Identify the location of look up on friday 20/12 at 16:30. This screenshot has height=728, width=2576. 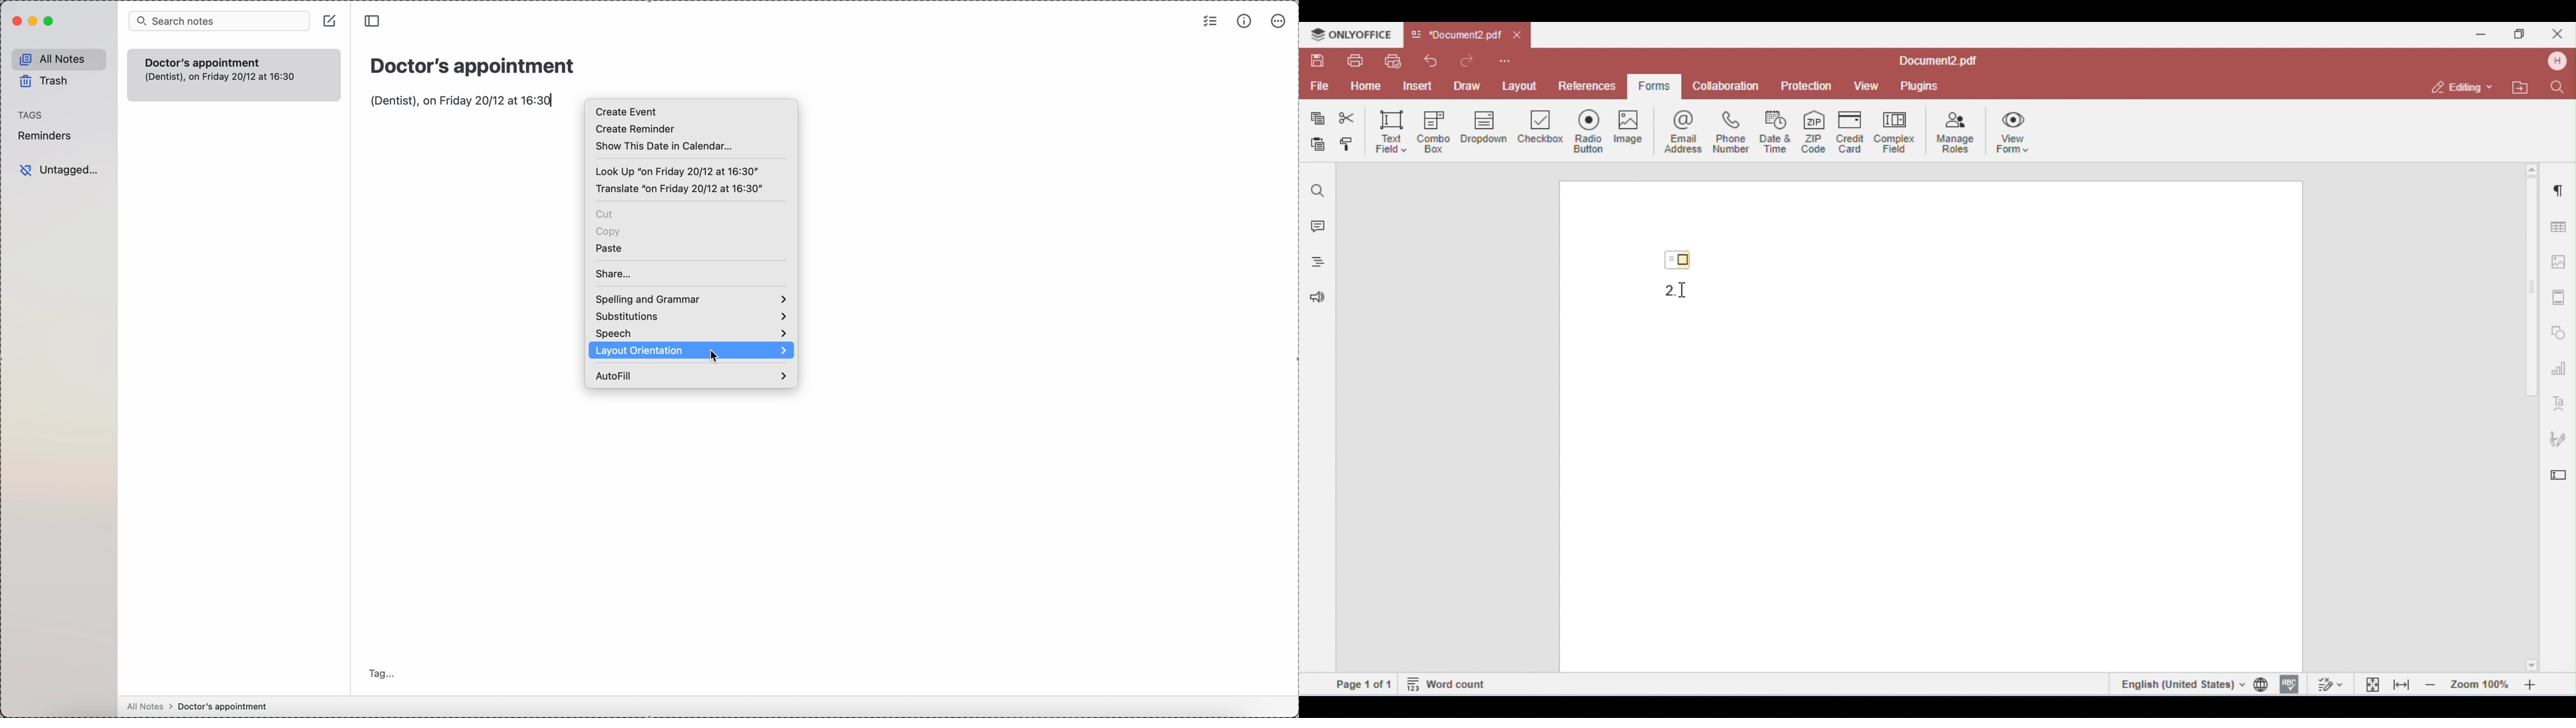
(679, 171).